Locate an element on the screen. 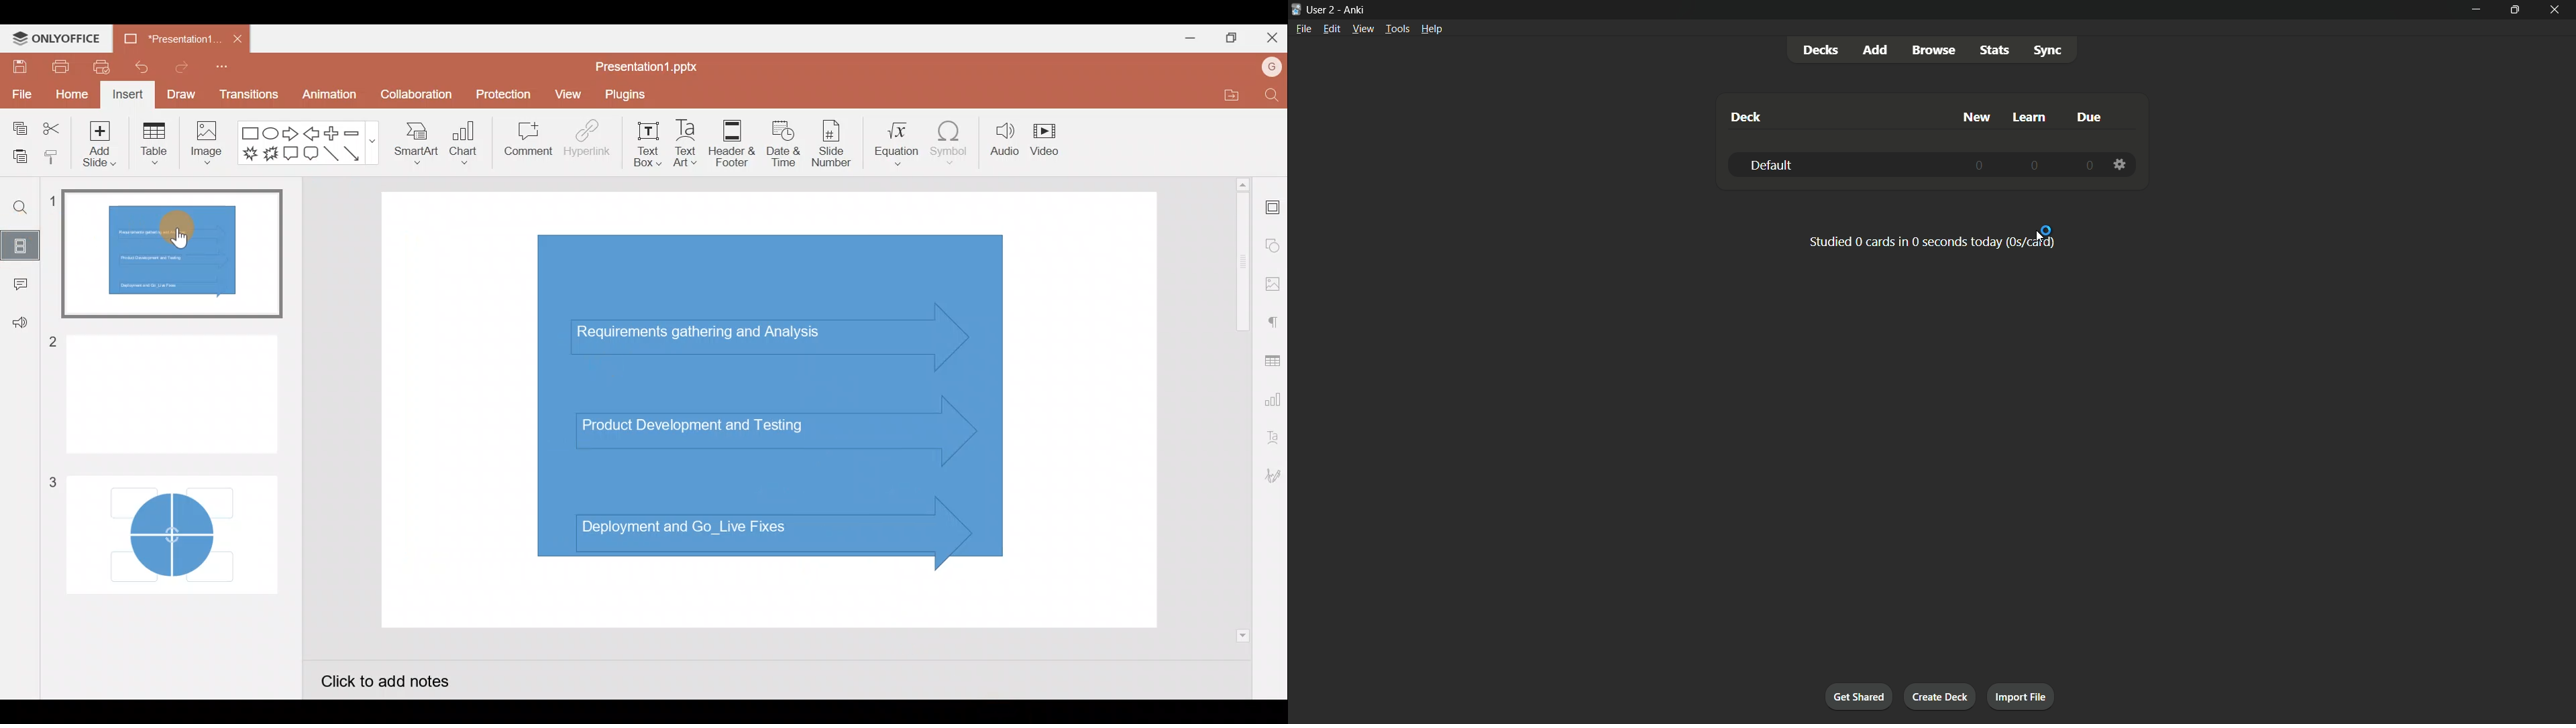  close app is located at coordinates (2556, 10).